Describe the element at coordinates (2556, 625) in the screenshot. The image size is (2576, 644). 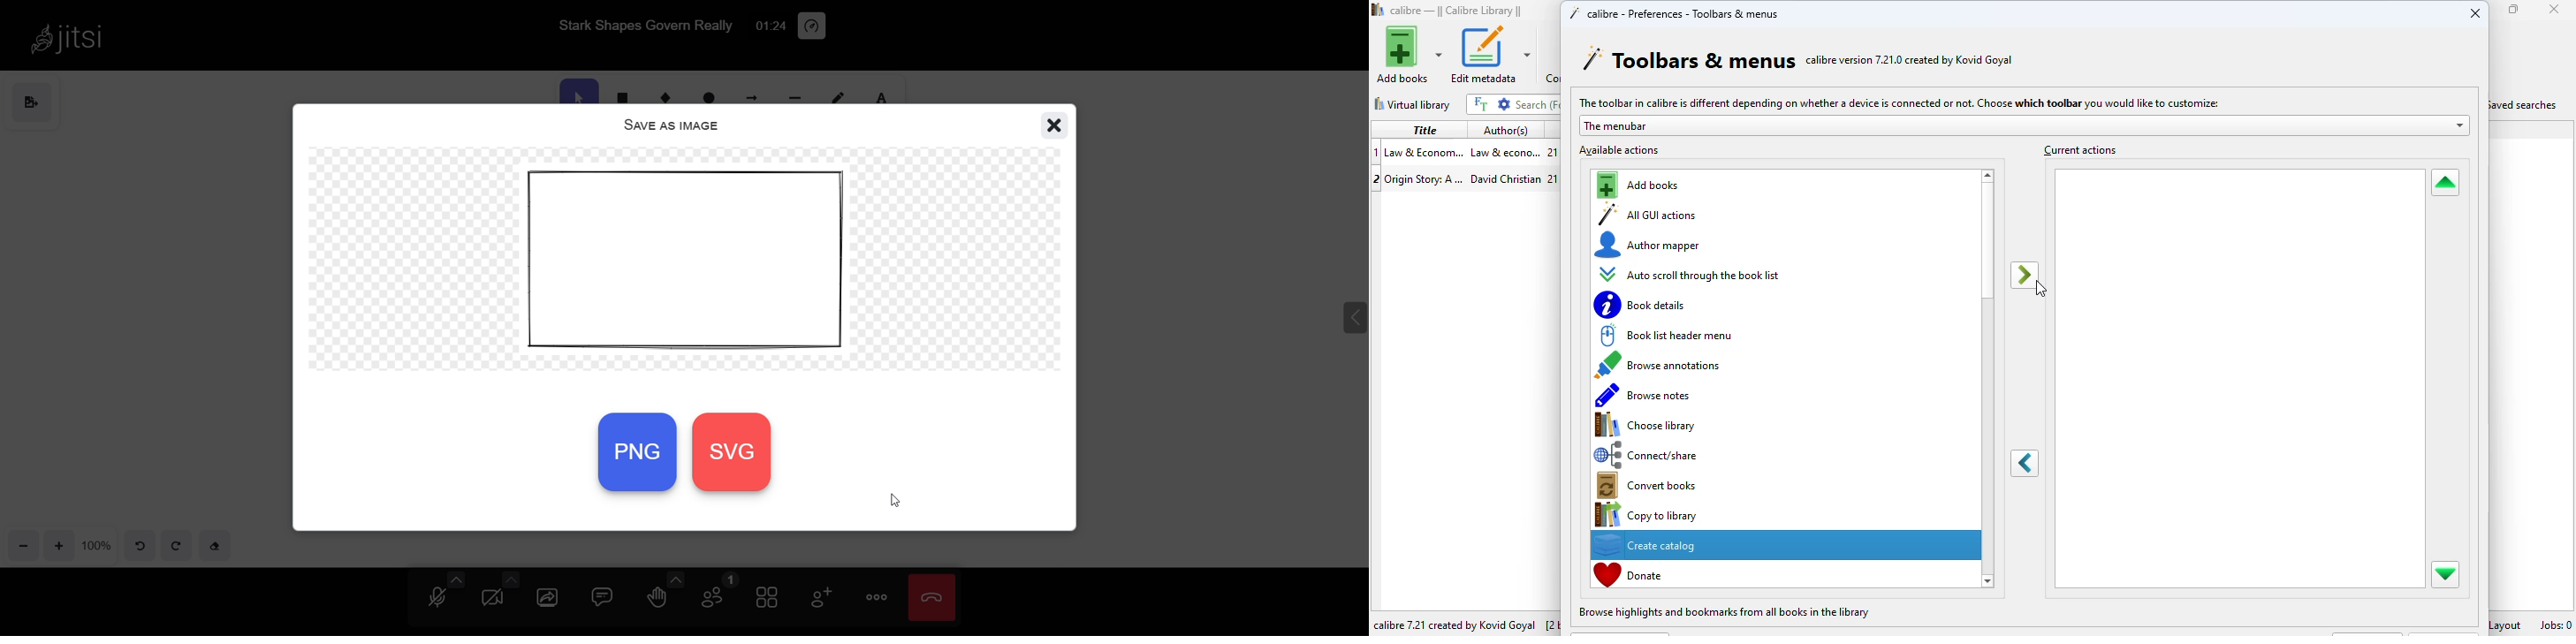
I see `jobs: 0` at that location.